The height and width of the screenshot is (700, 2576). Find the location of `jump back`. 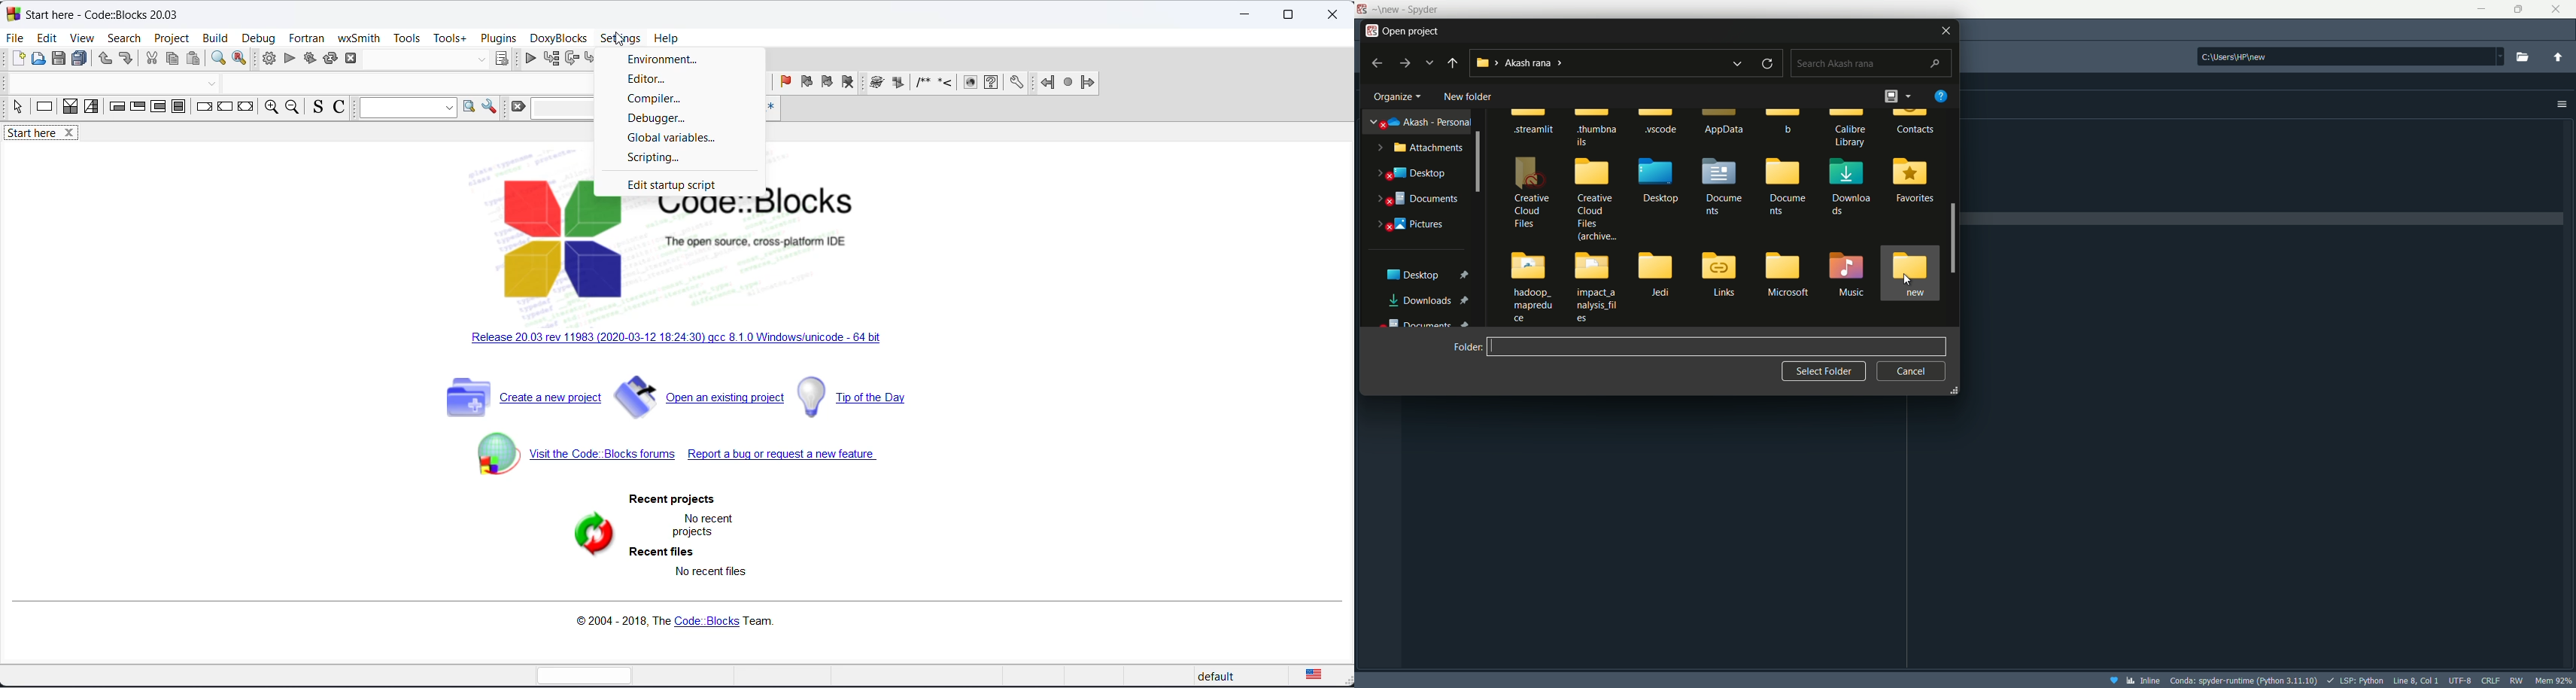

jump back is located at coordinates (1048, 82).